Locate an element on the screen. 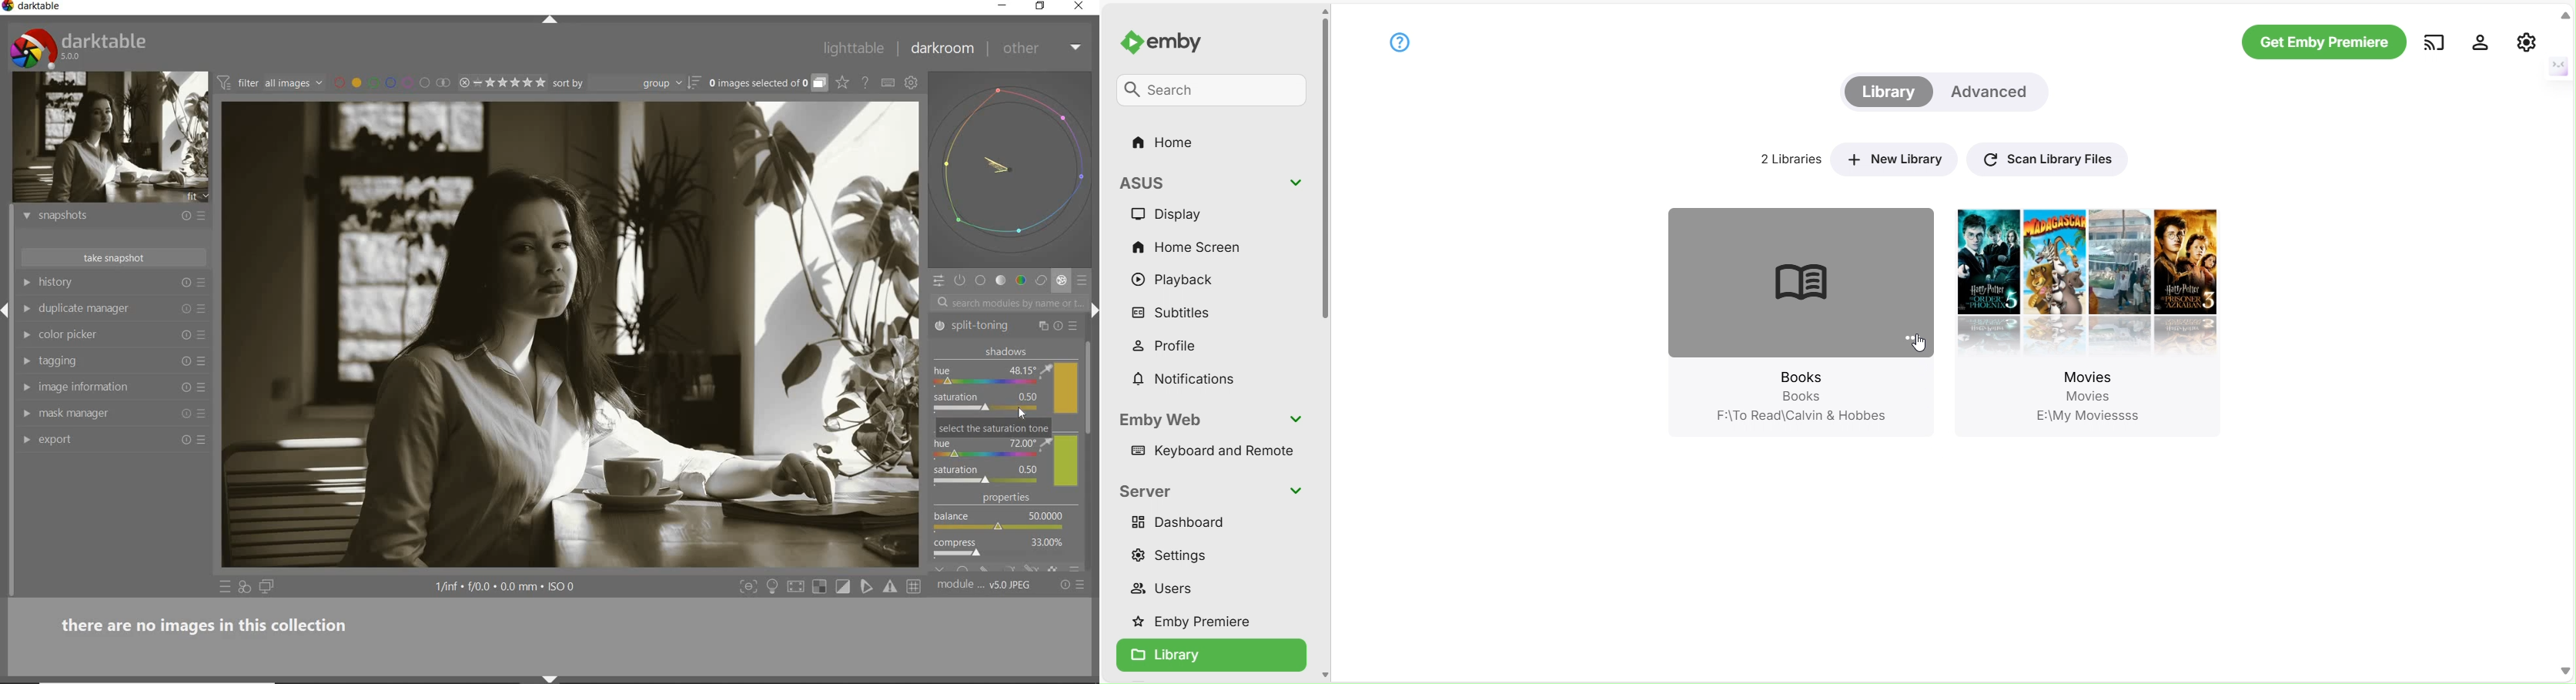 This screenshot has height=700, width=2576. system name is located at coordinates (33, 7).